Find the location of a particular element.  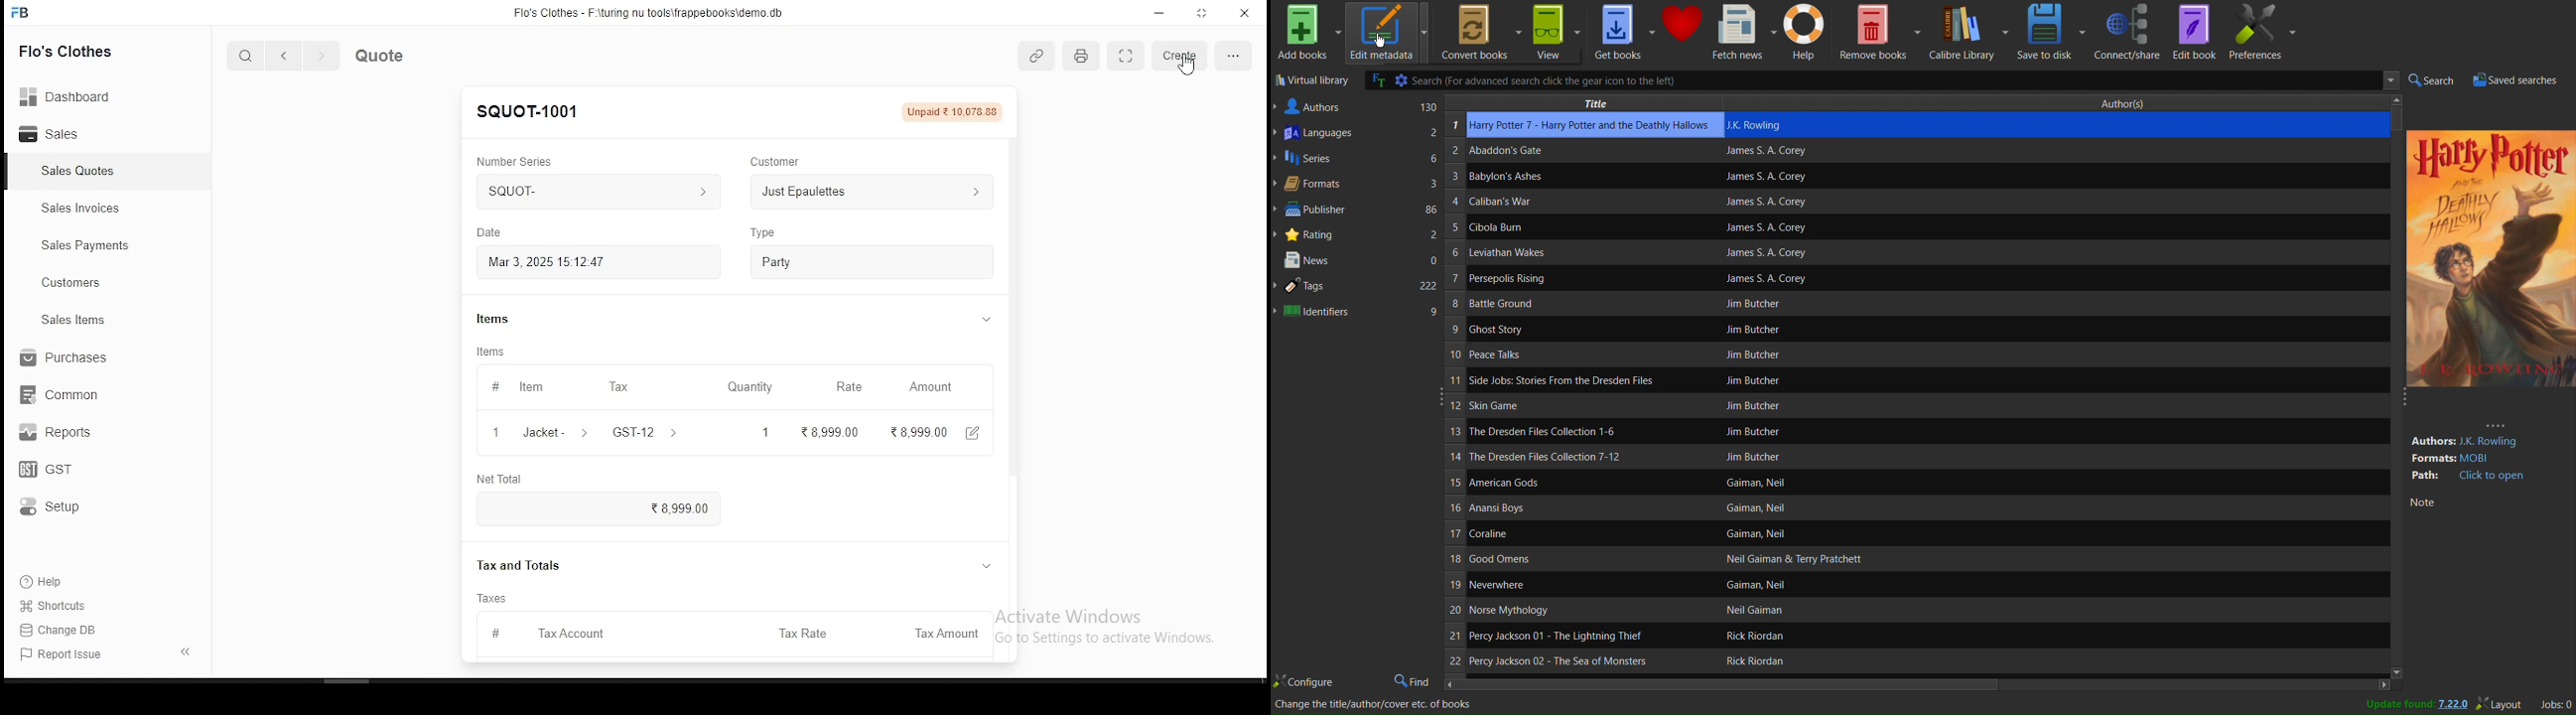

tax rate is located at coordinates (805, 633).